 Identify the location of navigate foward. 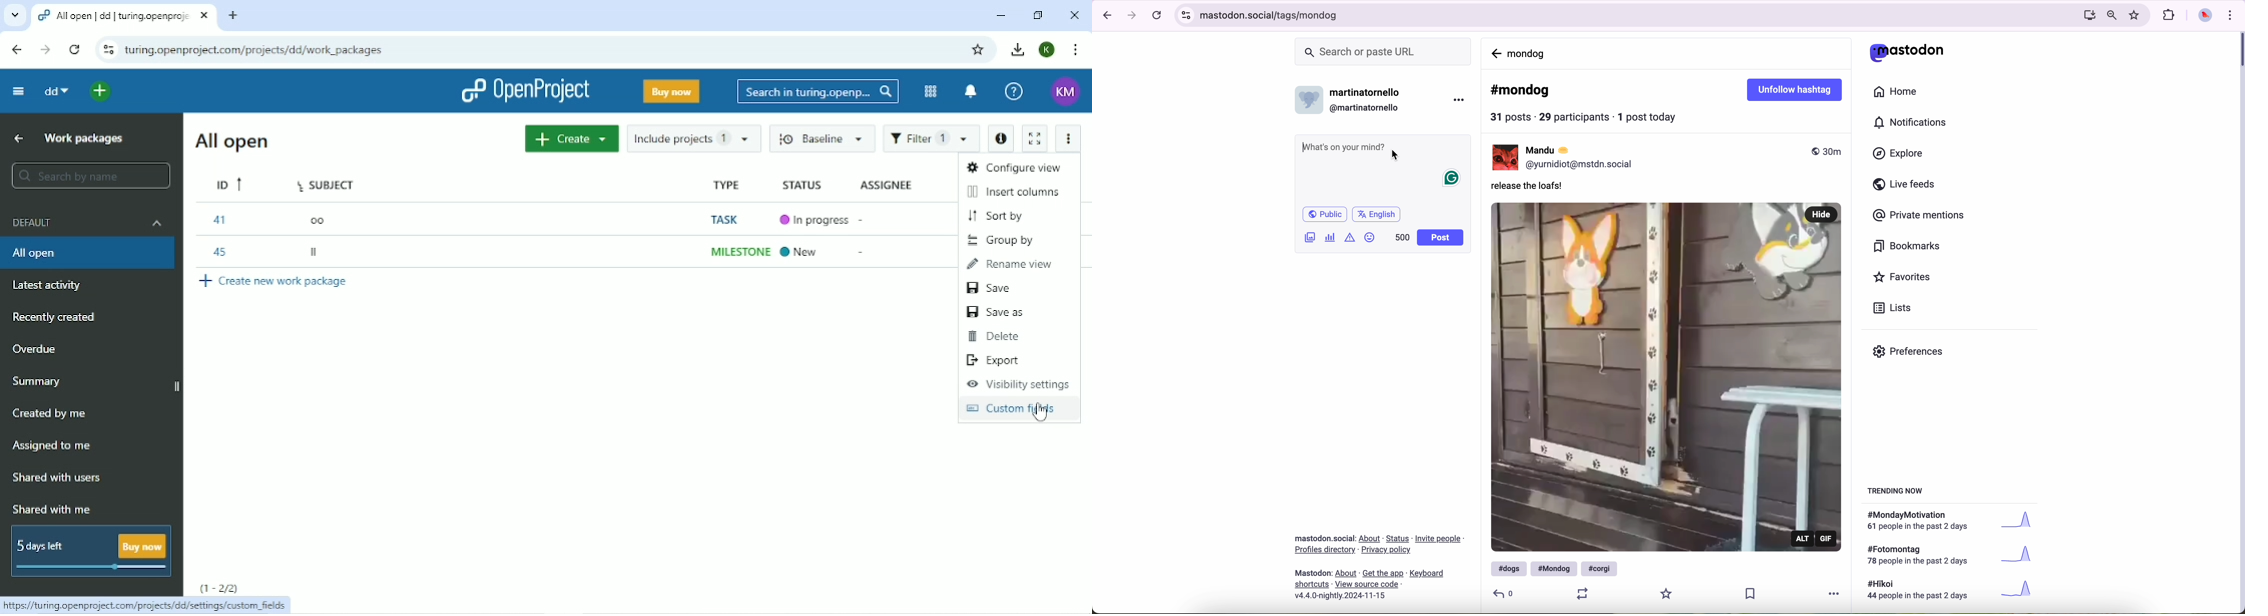
(1133, 16).